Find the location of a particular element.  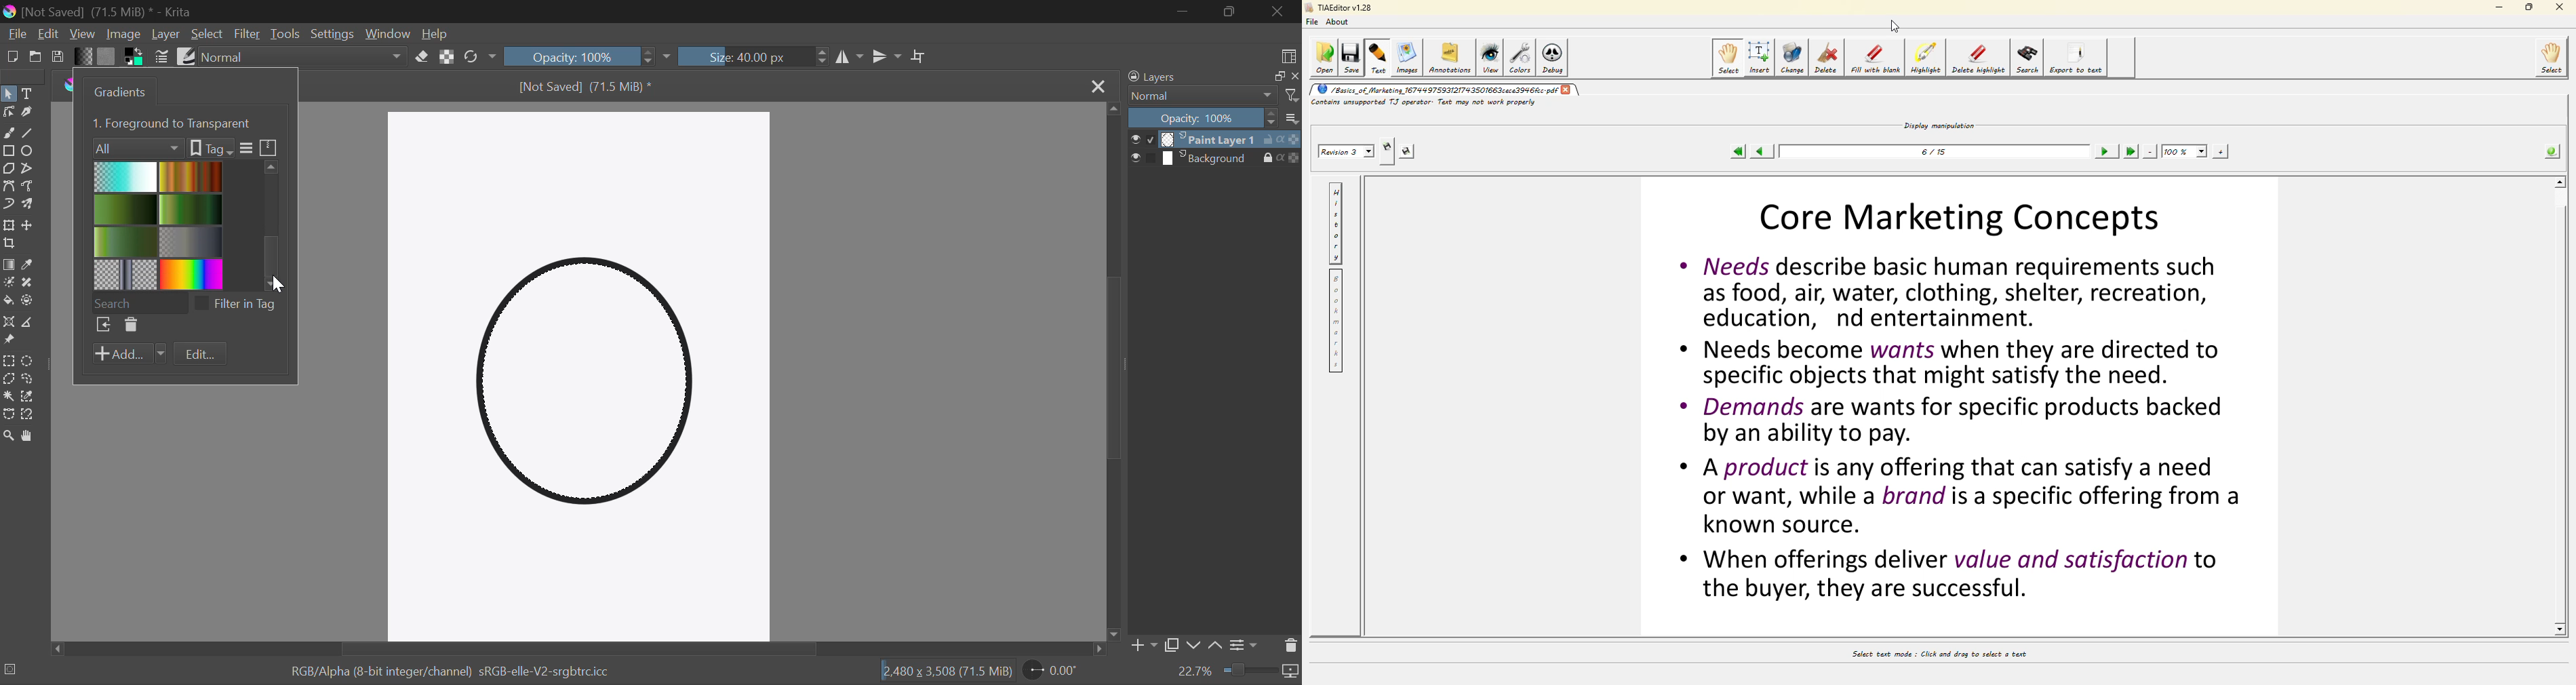

Brown Gradient is located at coordinates (192, 176).